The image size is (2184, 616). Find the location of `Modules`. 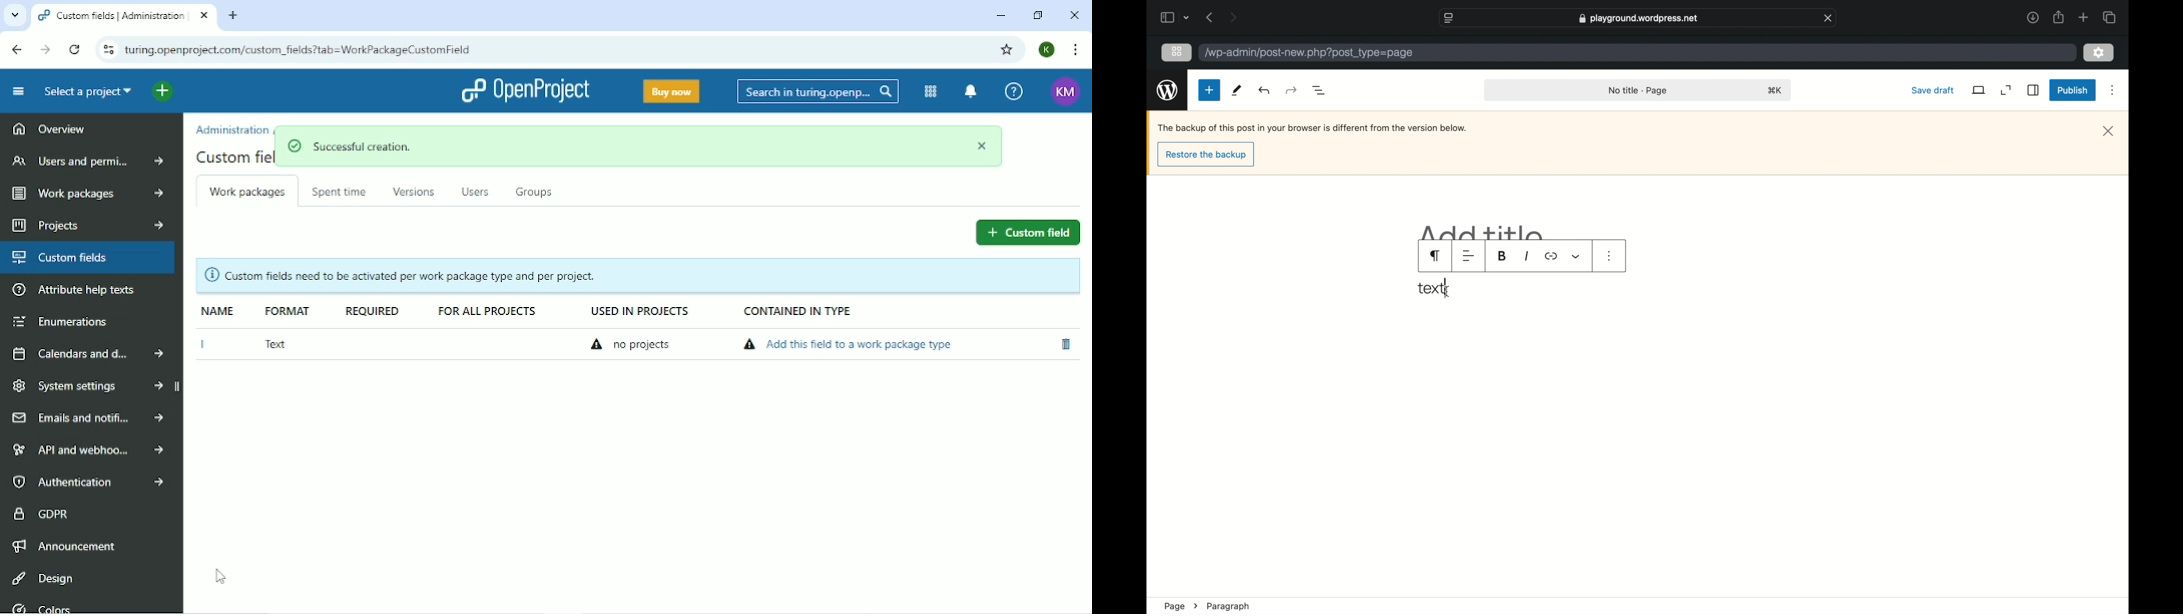

Modules is located at coordinates (928, 92).